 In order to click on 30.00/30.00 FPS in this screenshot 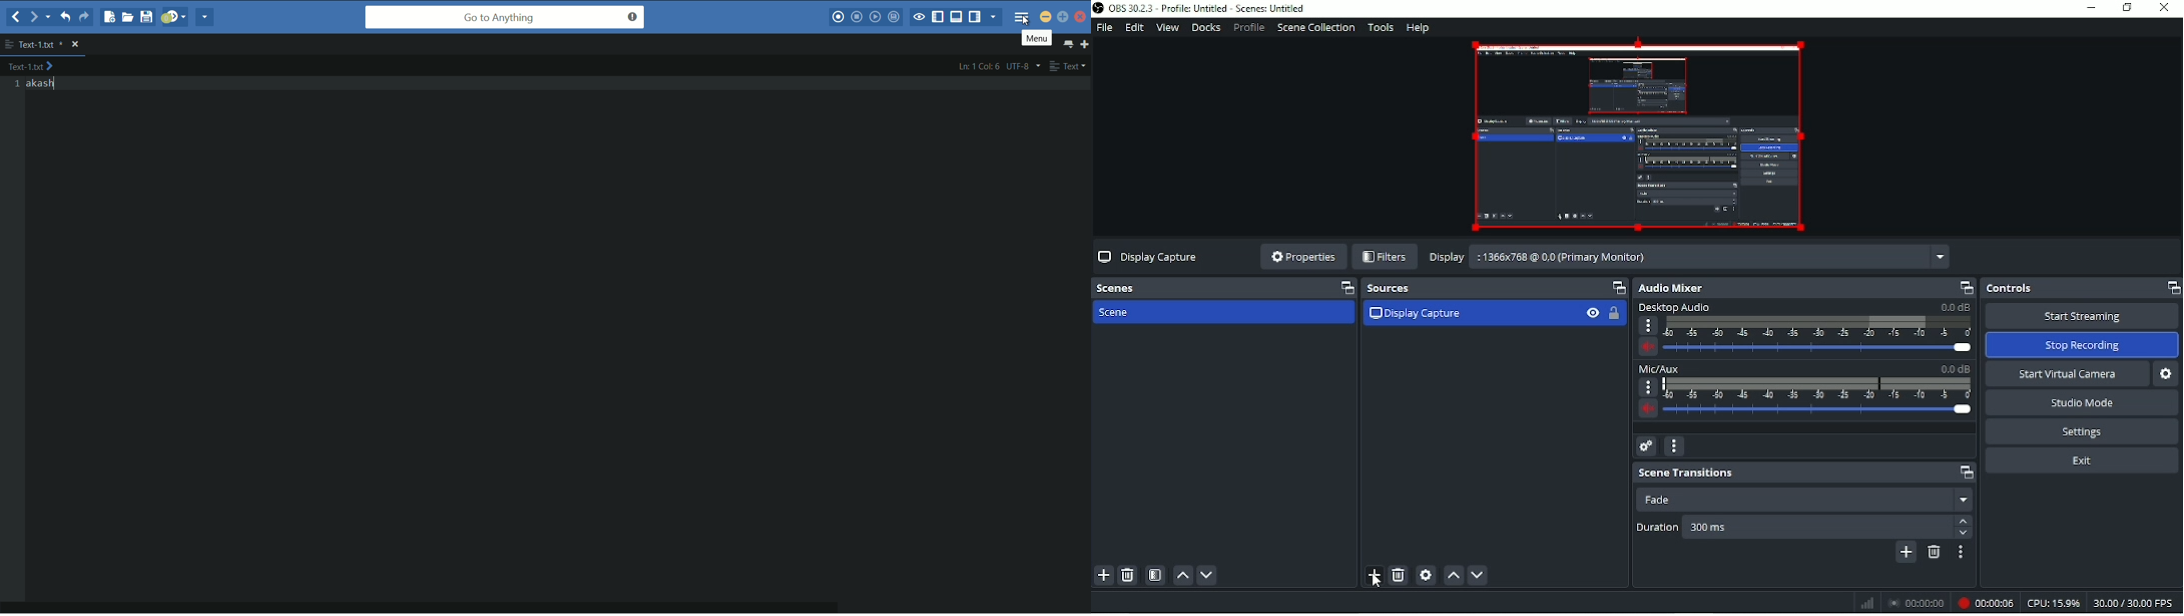, I will do `click(2136, 602)`.